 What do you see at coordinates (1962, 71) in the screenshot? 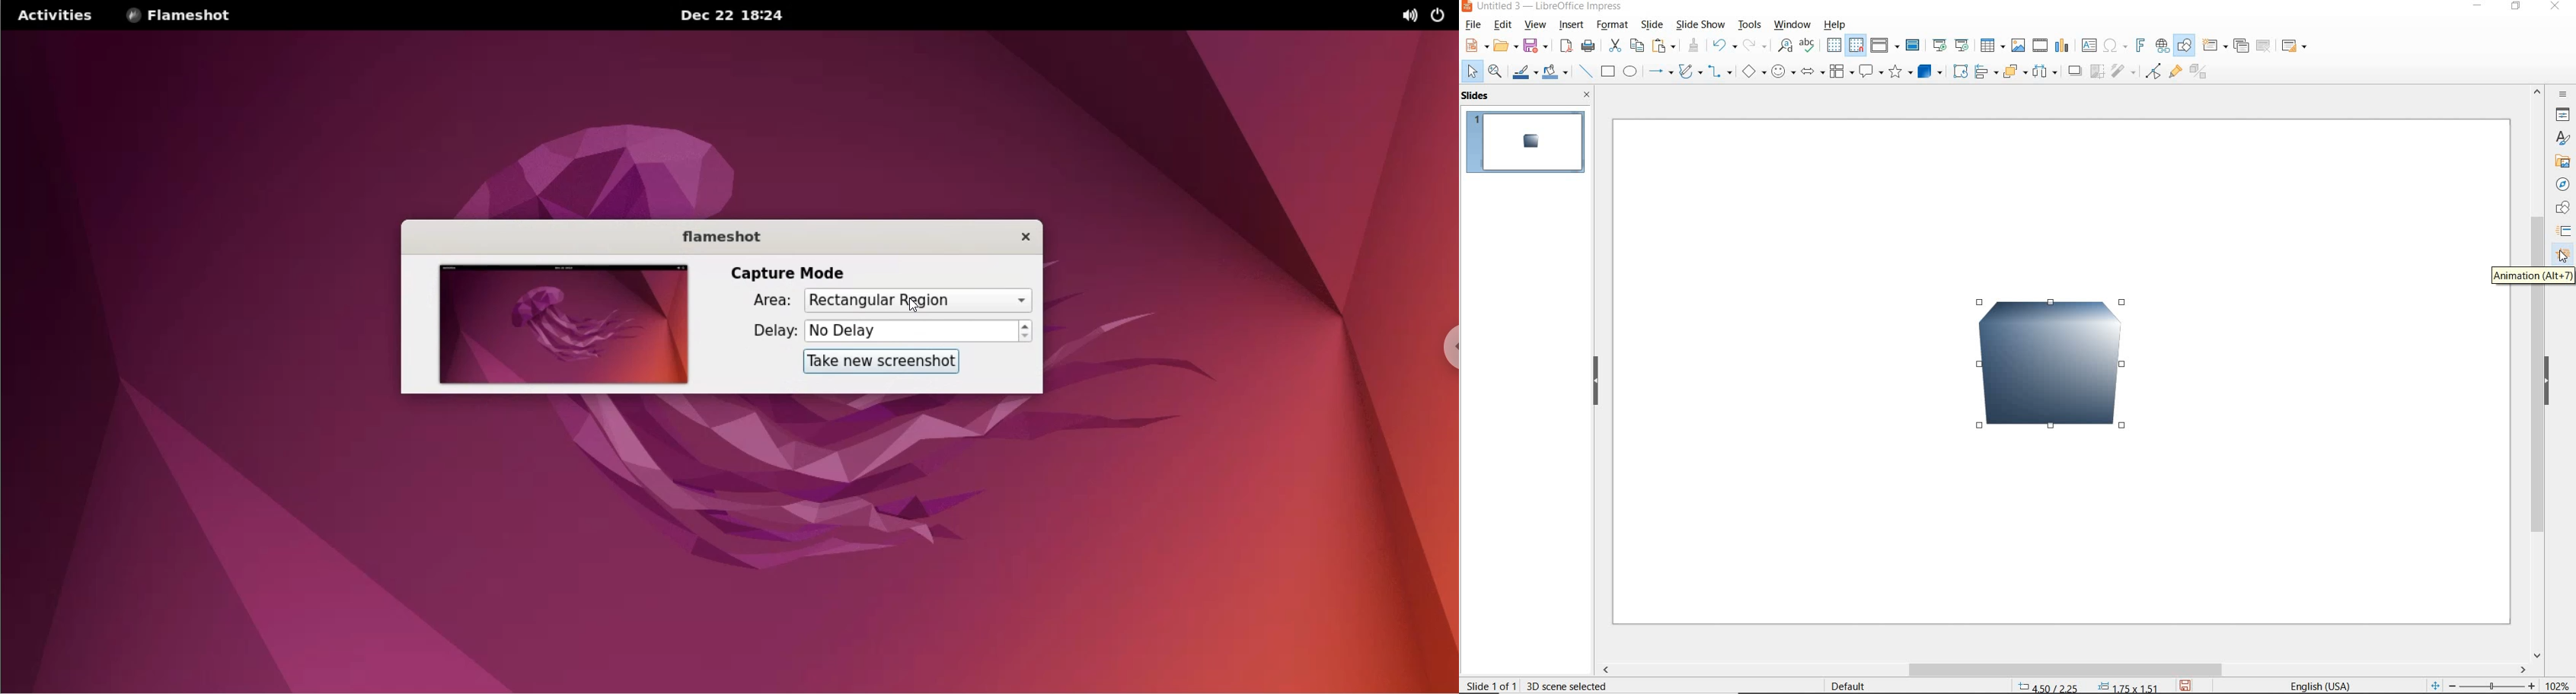
I see `rotate` at bounding box center [1962, 71].